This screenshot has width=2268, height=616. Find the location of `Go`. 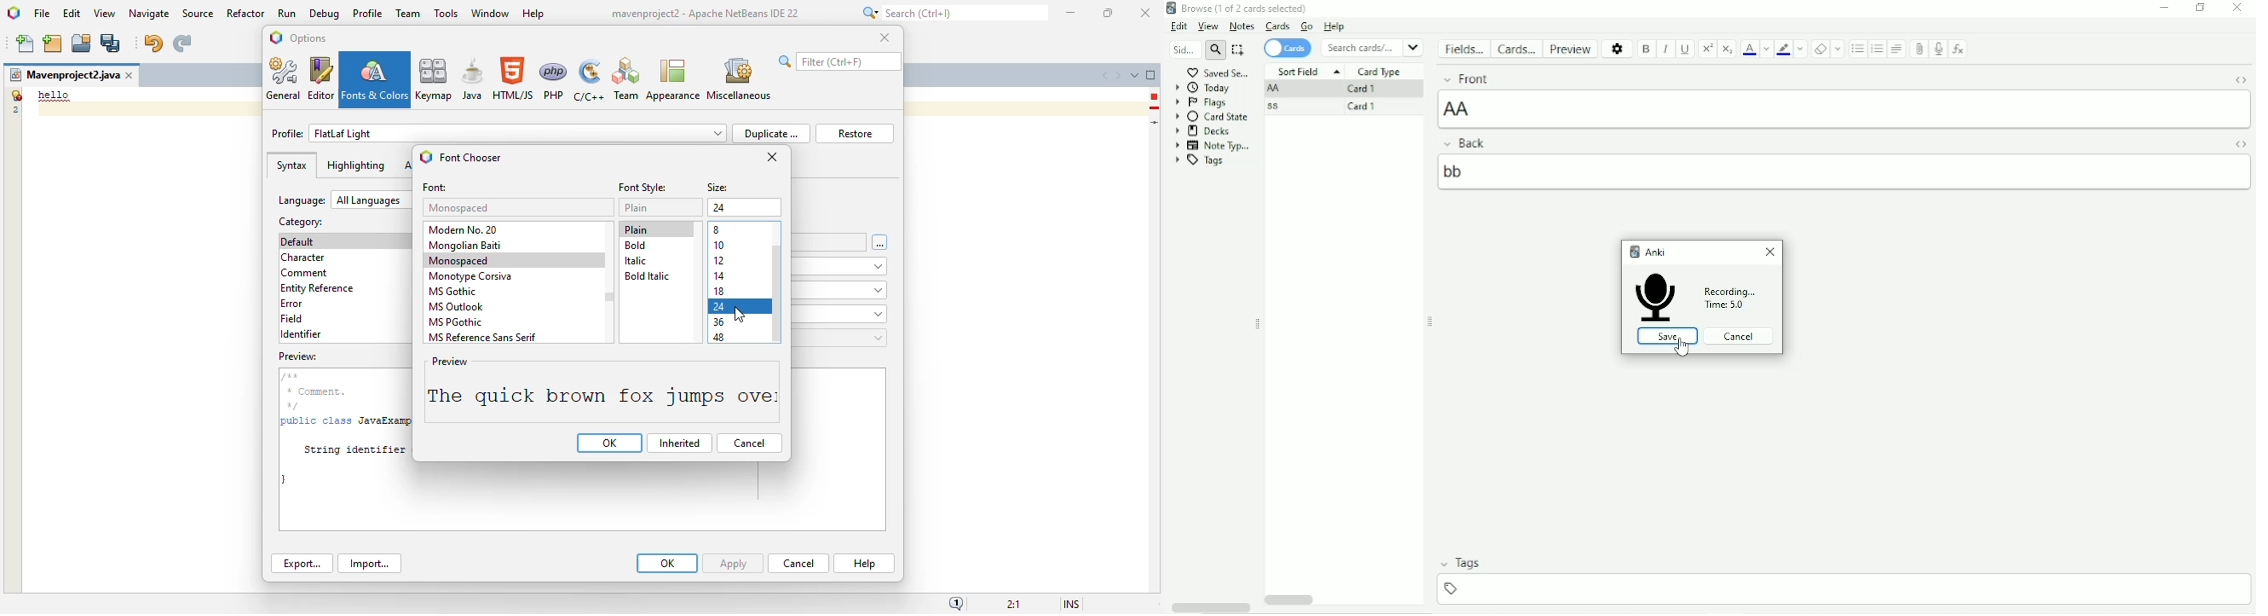

Go is located at coordinates (1307, 26).